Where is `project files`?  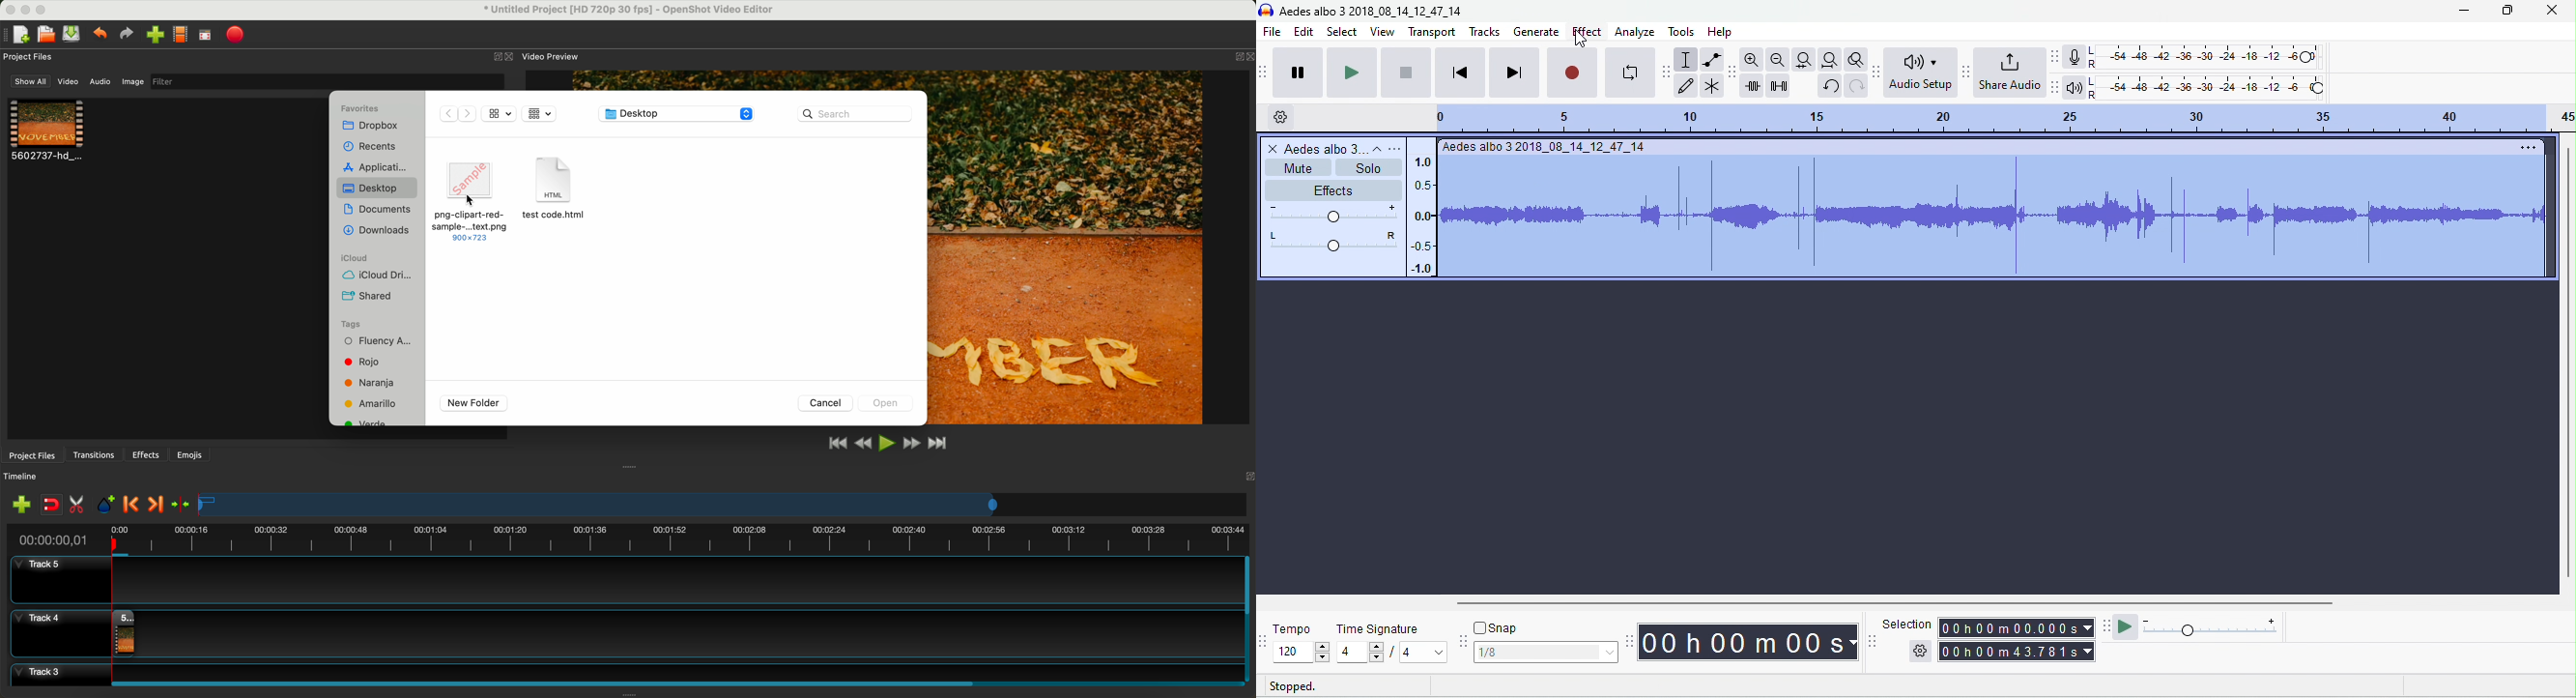 project files is located at coordinates (29, 56).